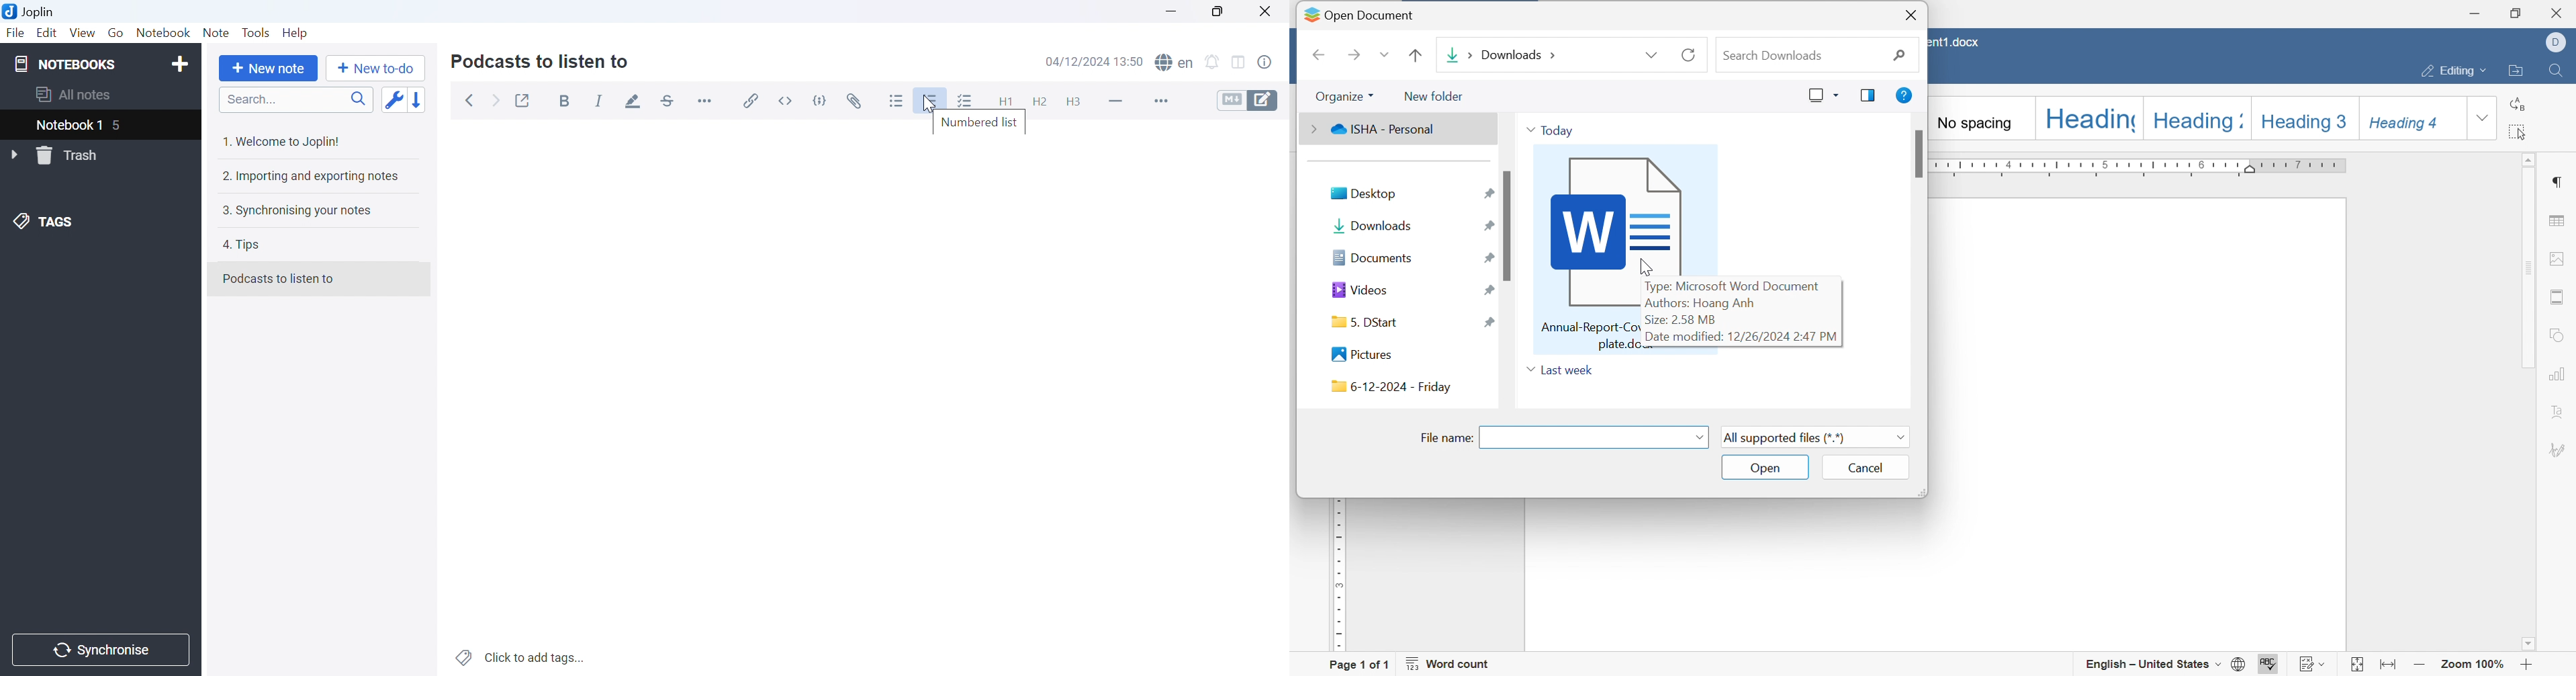 The height and width of the screenshot is (700, 2576). What do you see at coordinates (542, 63) in the screenshot?
I see `Podcasts to listen to` at bounding box center [542, 63].